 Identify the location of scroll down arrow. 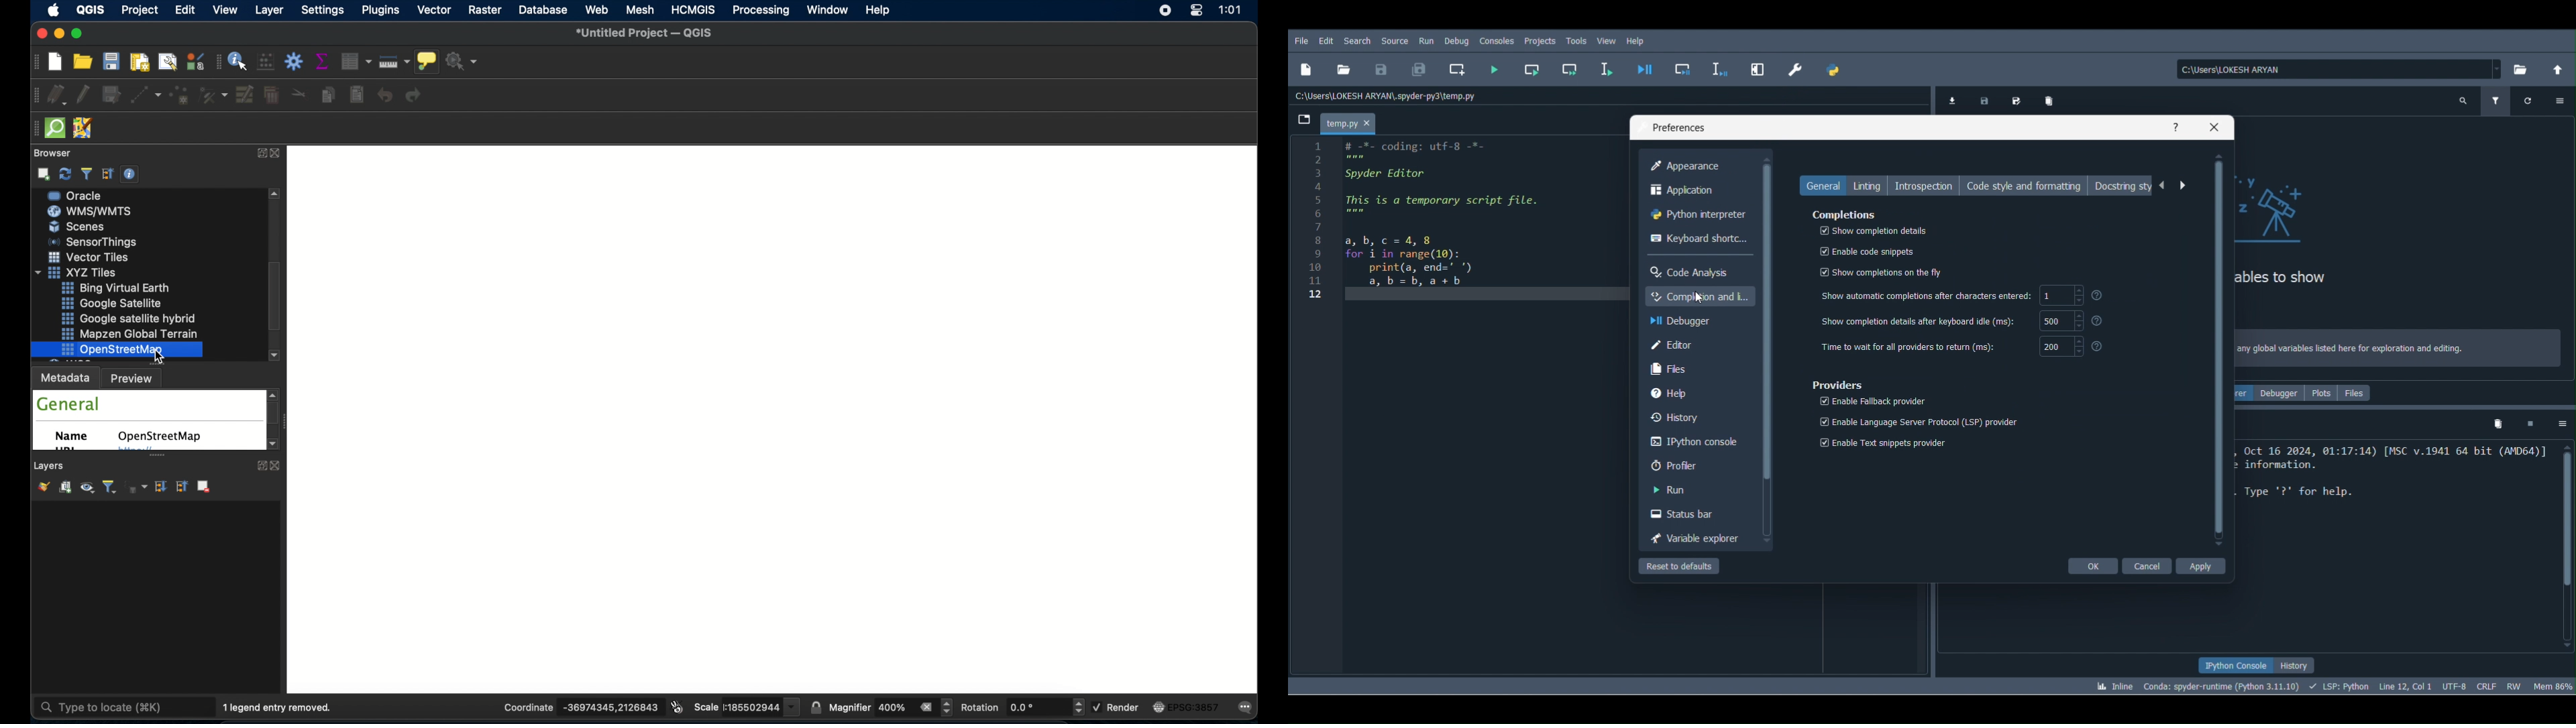
(274, 446).